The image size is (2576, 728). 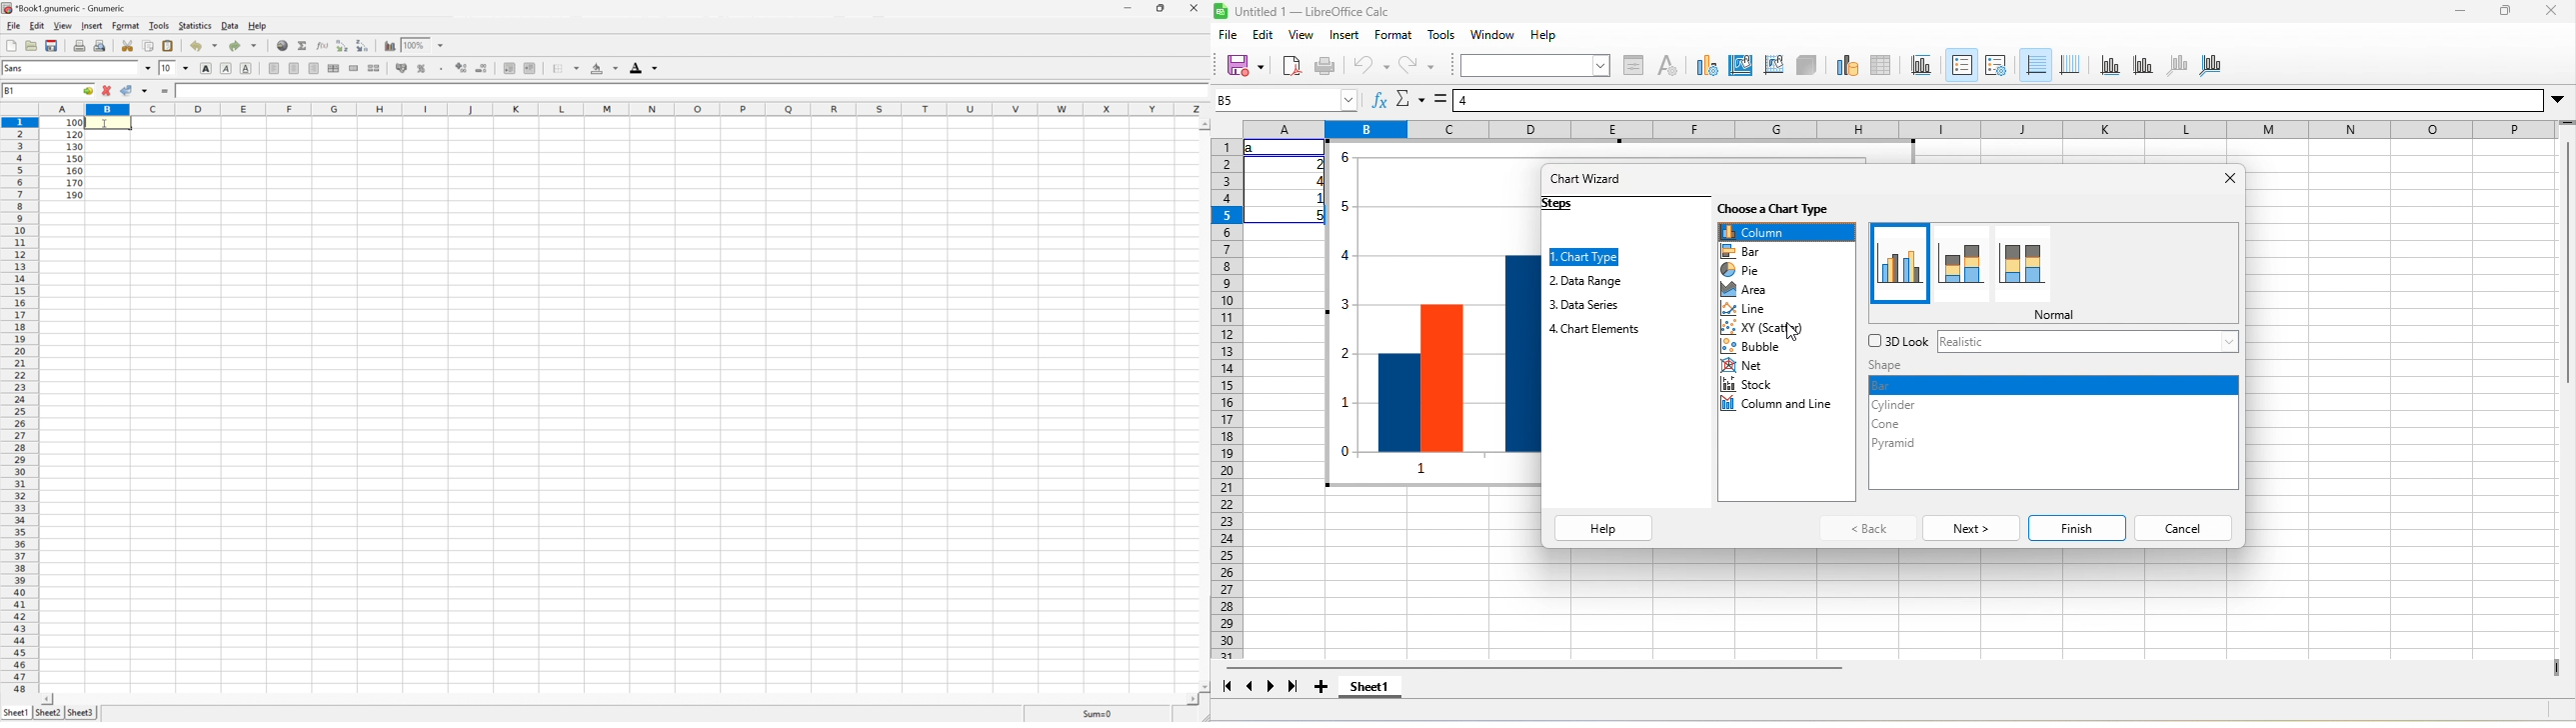 I want to click on Align Left, so click(x=273, y=68).